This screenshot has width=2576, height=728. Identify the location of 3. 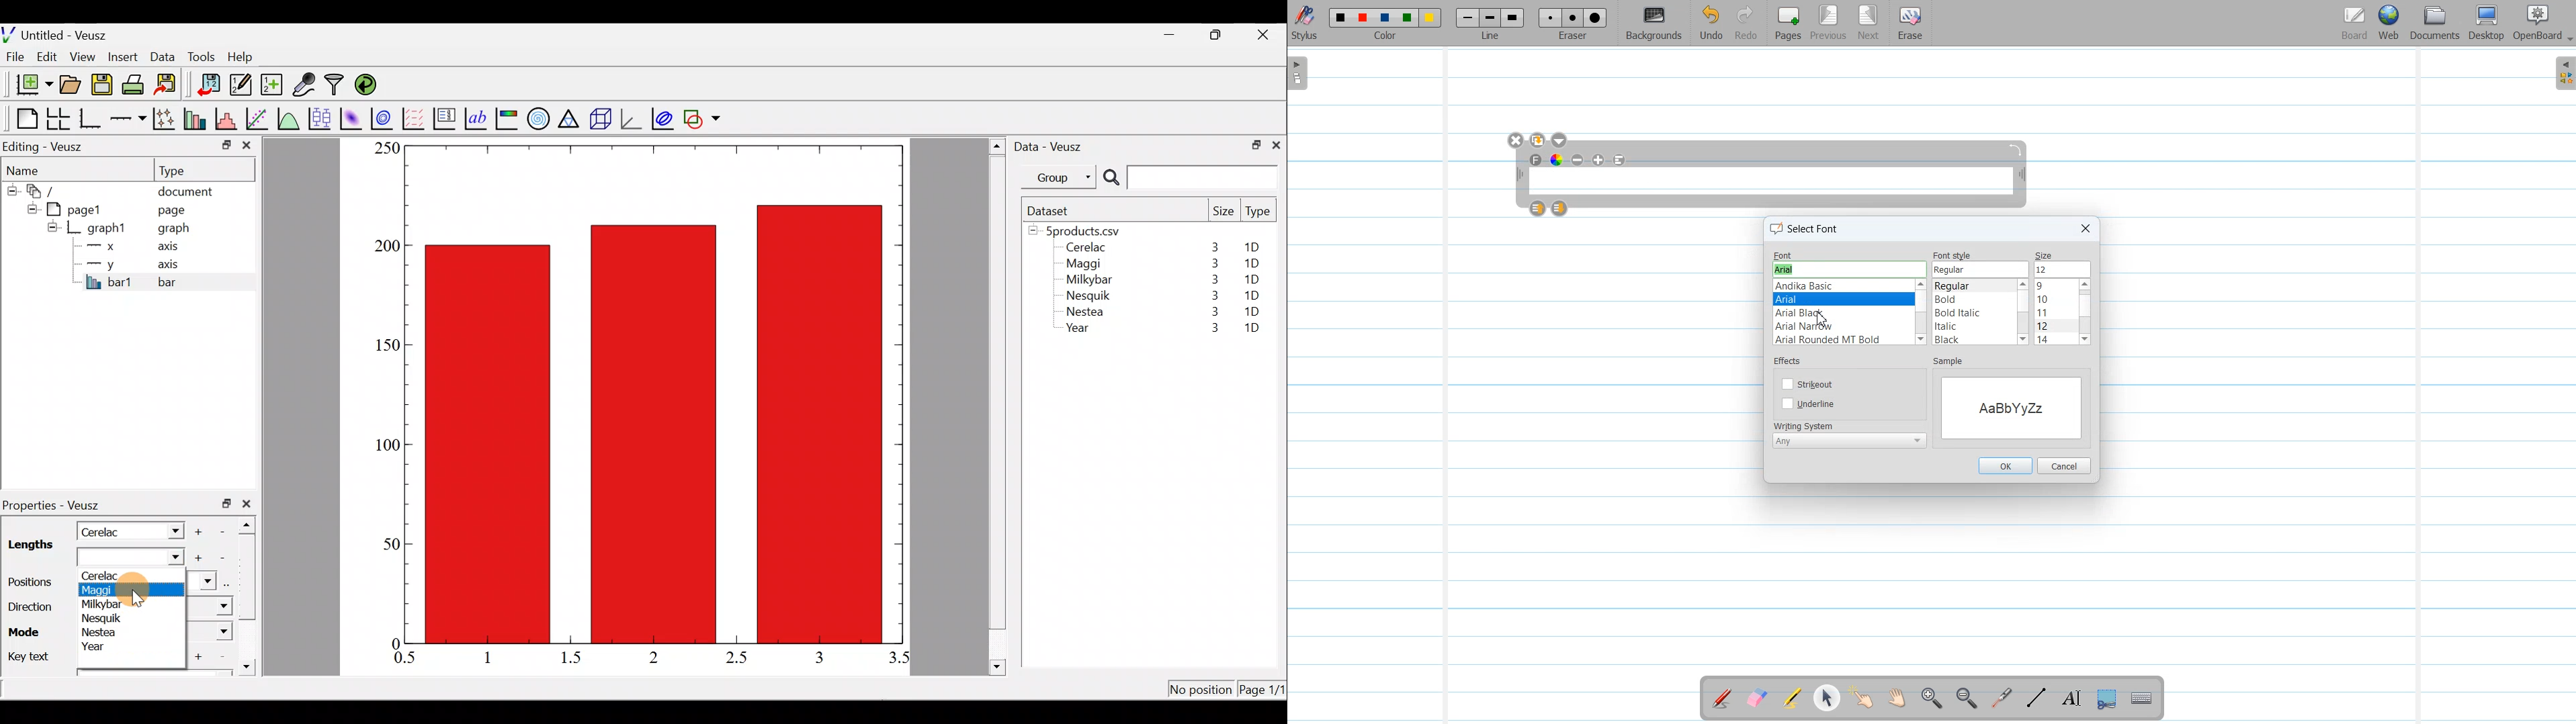
(818, 657).